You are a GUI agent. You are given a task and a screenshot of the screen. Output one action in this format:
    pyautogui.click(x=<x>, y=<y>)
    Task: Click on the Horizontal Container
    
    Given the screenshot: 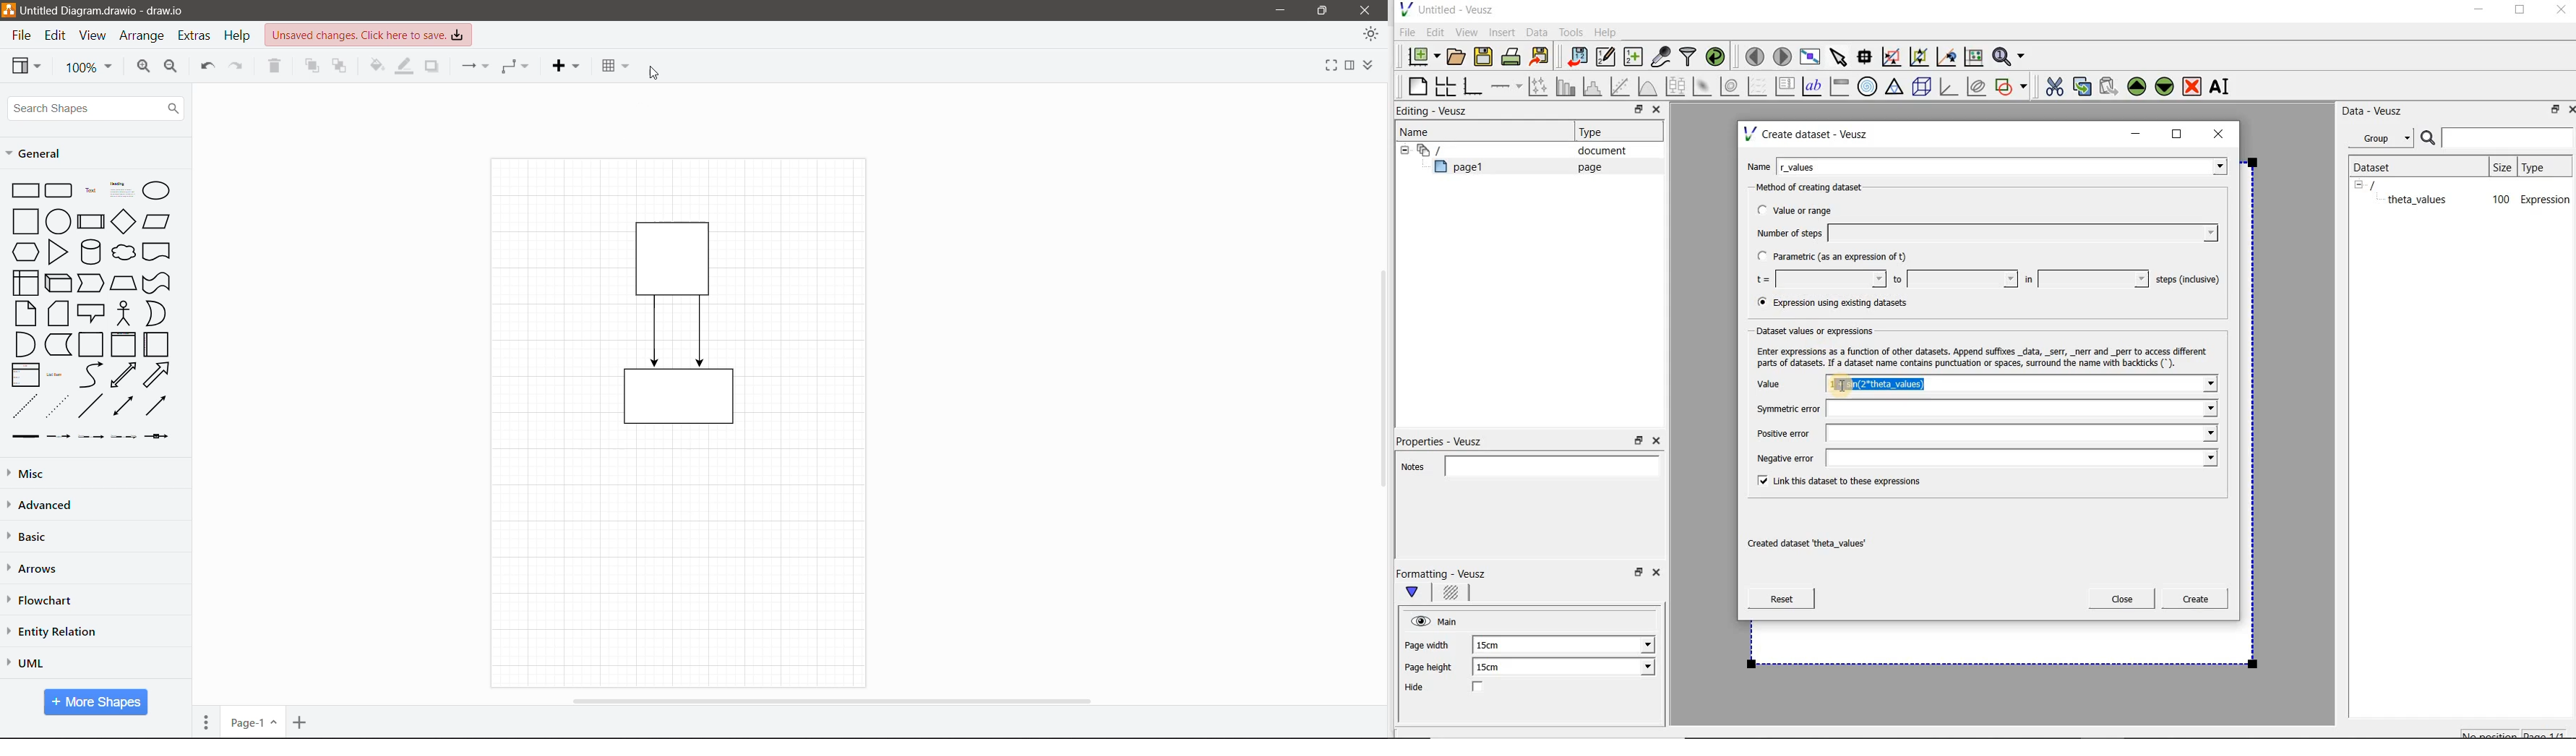 What is the action you would take?
    pyautogui.click(x=157, y=344)
    